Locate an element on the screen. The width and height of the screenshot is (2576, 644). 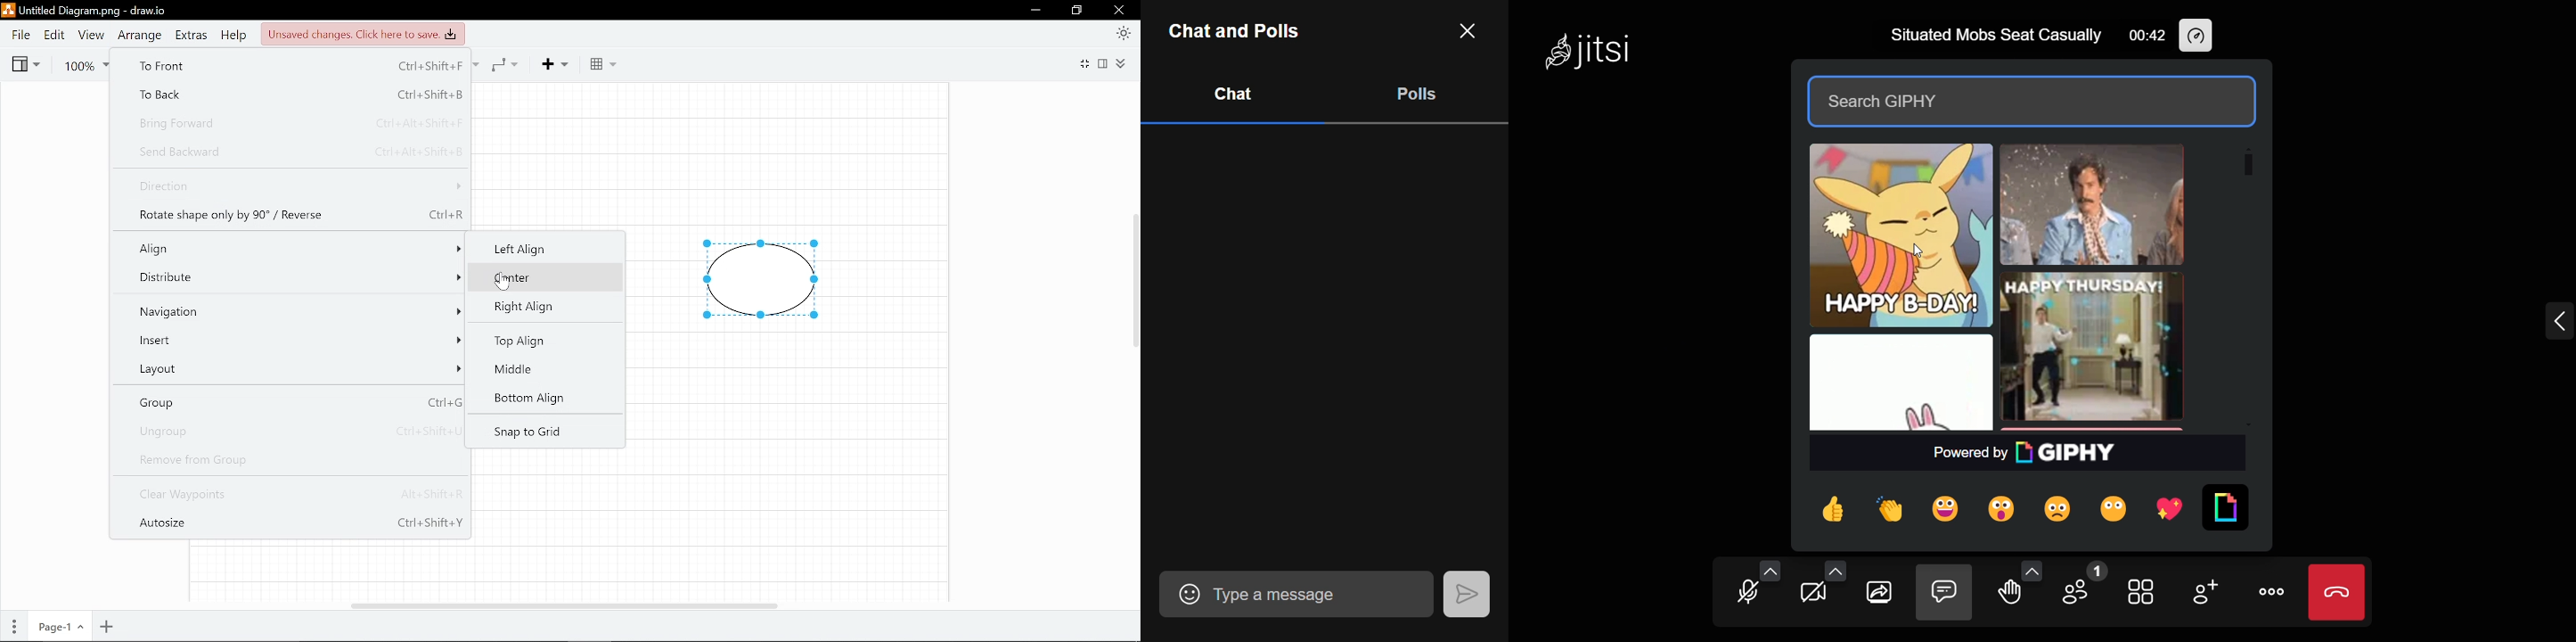
performance setting is located at coordinates (2196, 35).